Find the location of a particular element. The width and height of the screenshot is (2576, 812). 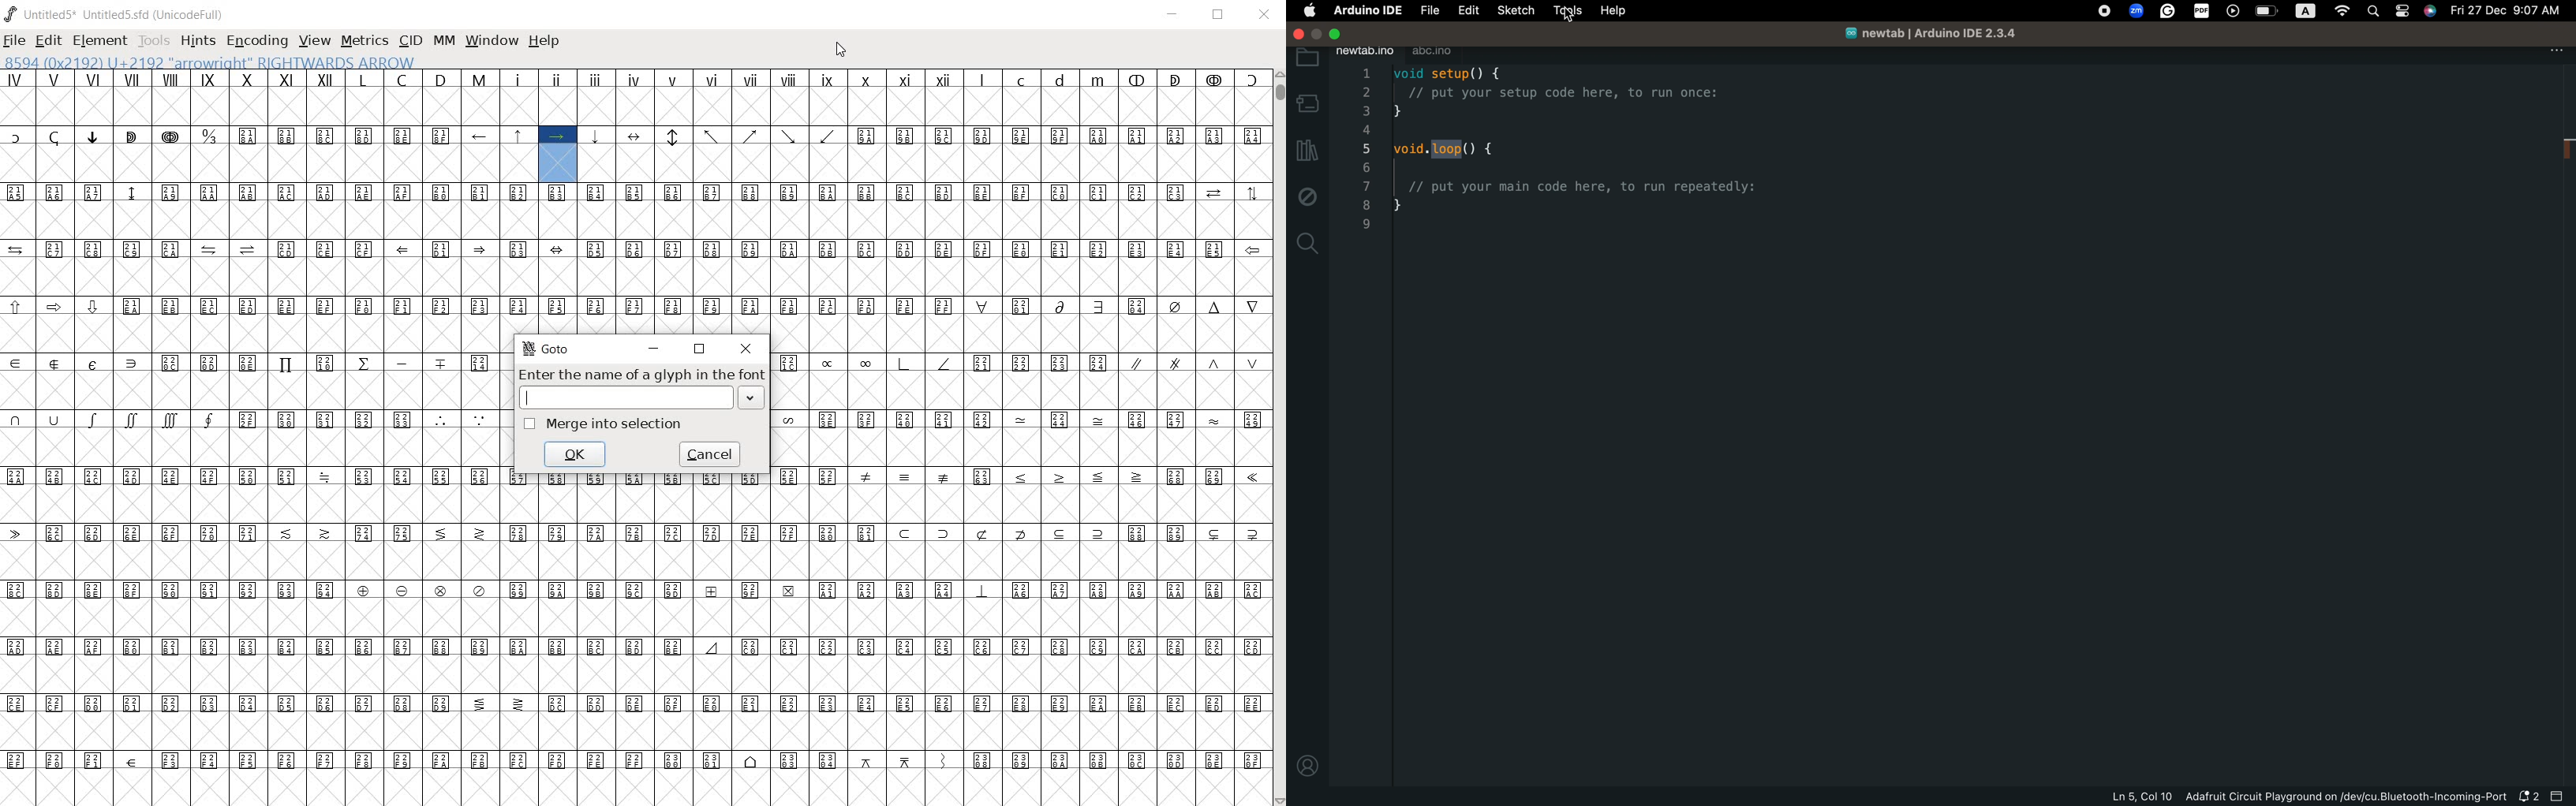

RESTORE DOWN is located at coordinates (1219, 15).